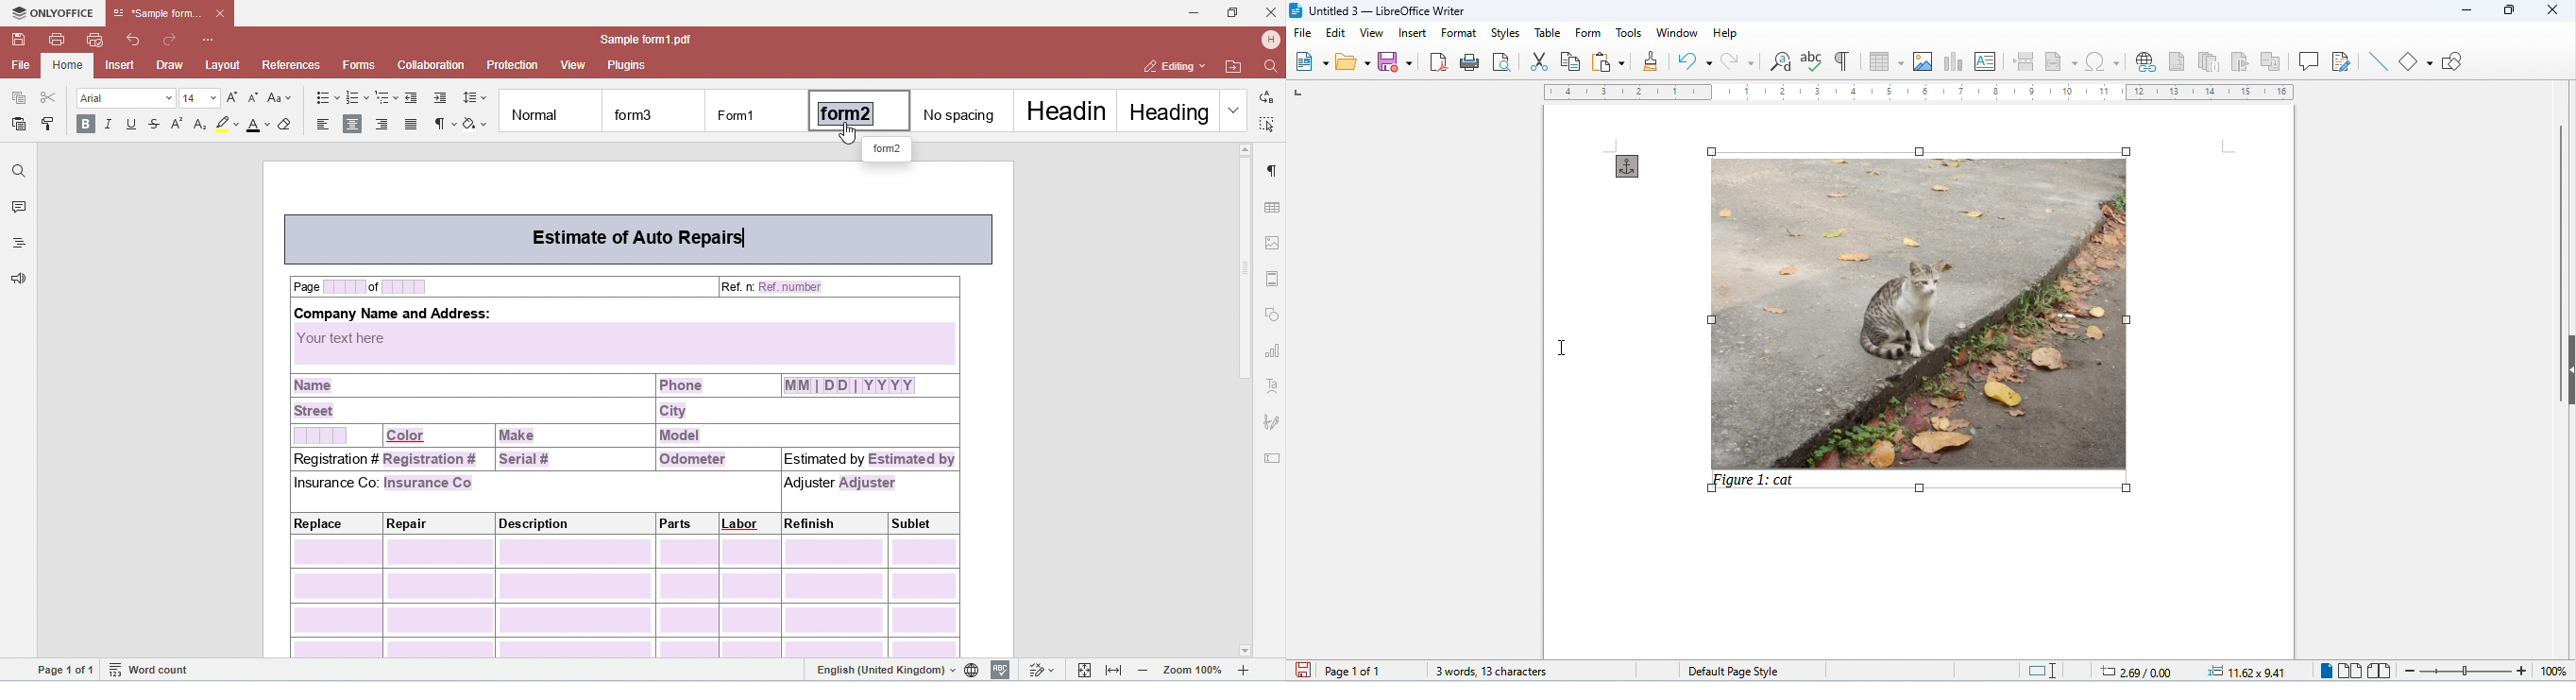  Describe the element at coordinates (1736, 60) in the screenshot. I see `redo` at that location.